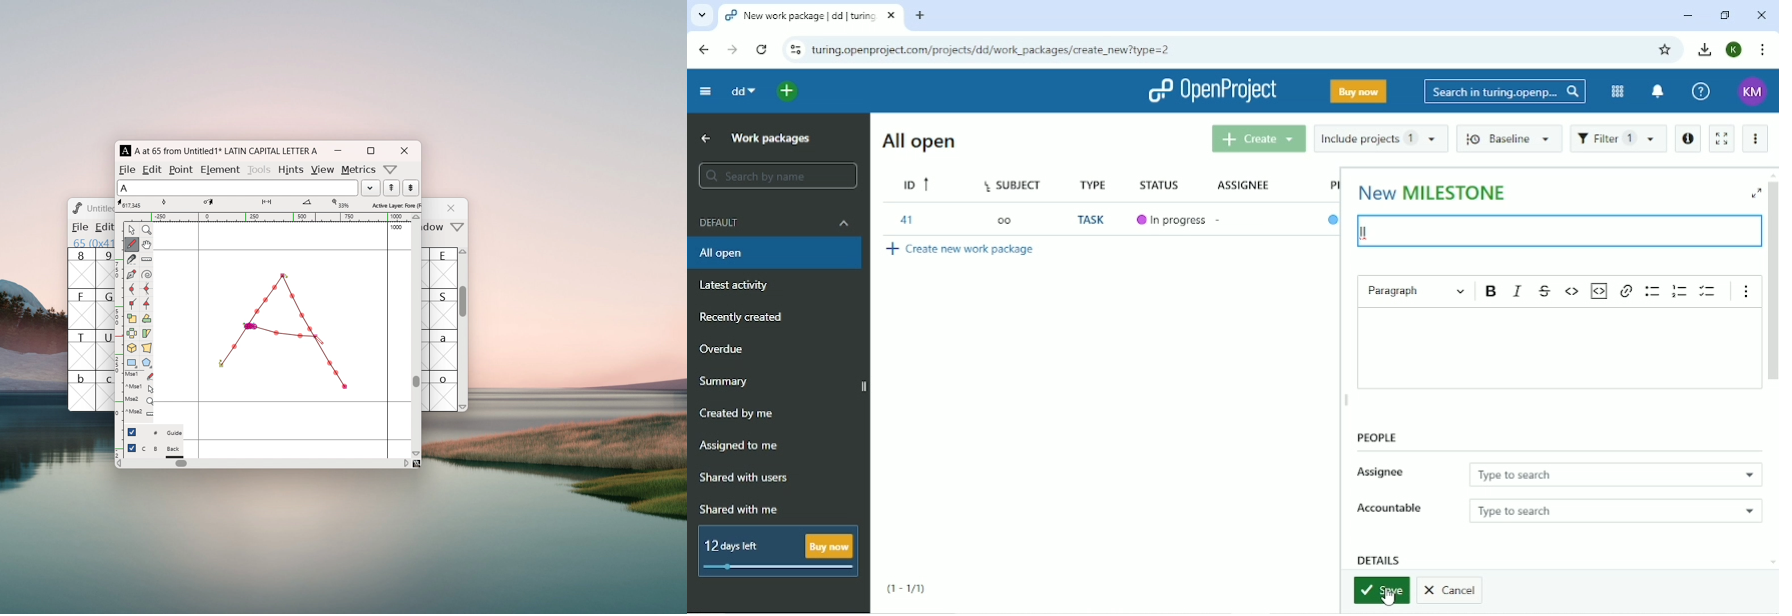  What do you see at coordinates (219, 204) in the screenshot?
I see `coordinates of cursor destination` at bounding box center [219, 204].